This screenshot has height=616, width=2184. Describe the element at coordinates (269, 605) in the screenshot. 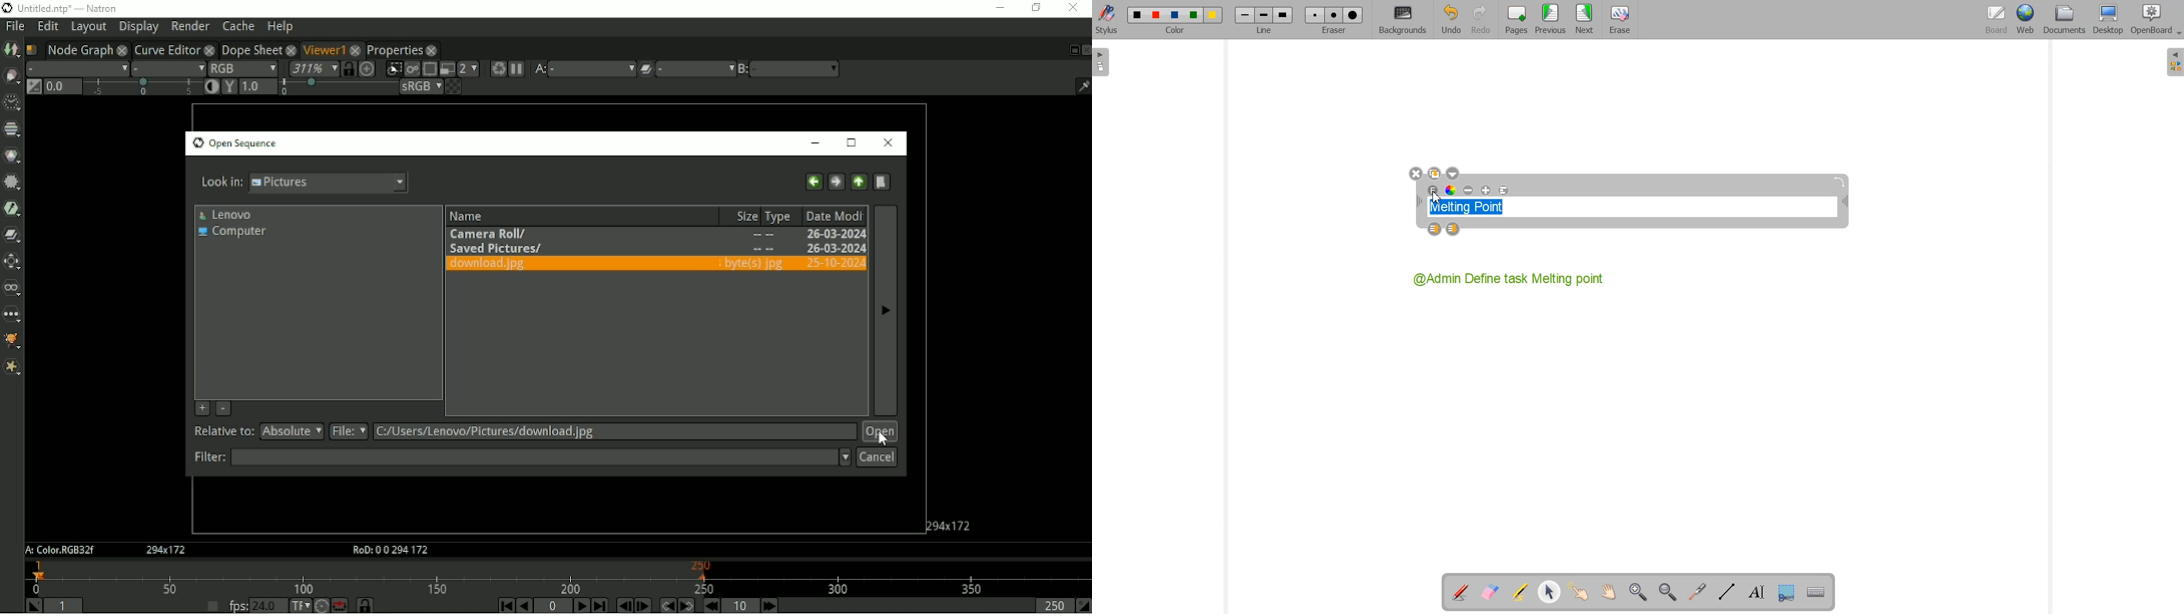

I see `24` at that location.